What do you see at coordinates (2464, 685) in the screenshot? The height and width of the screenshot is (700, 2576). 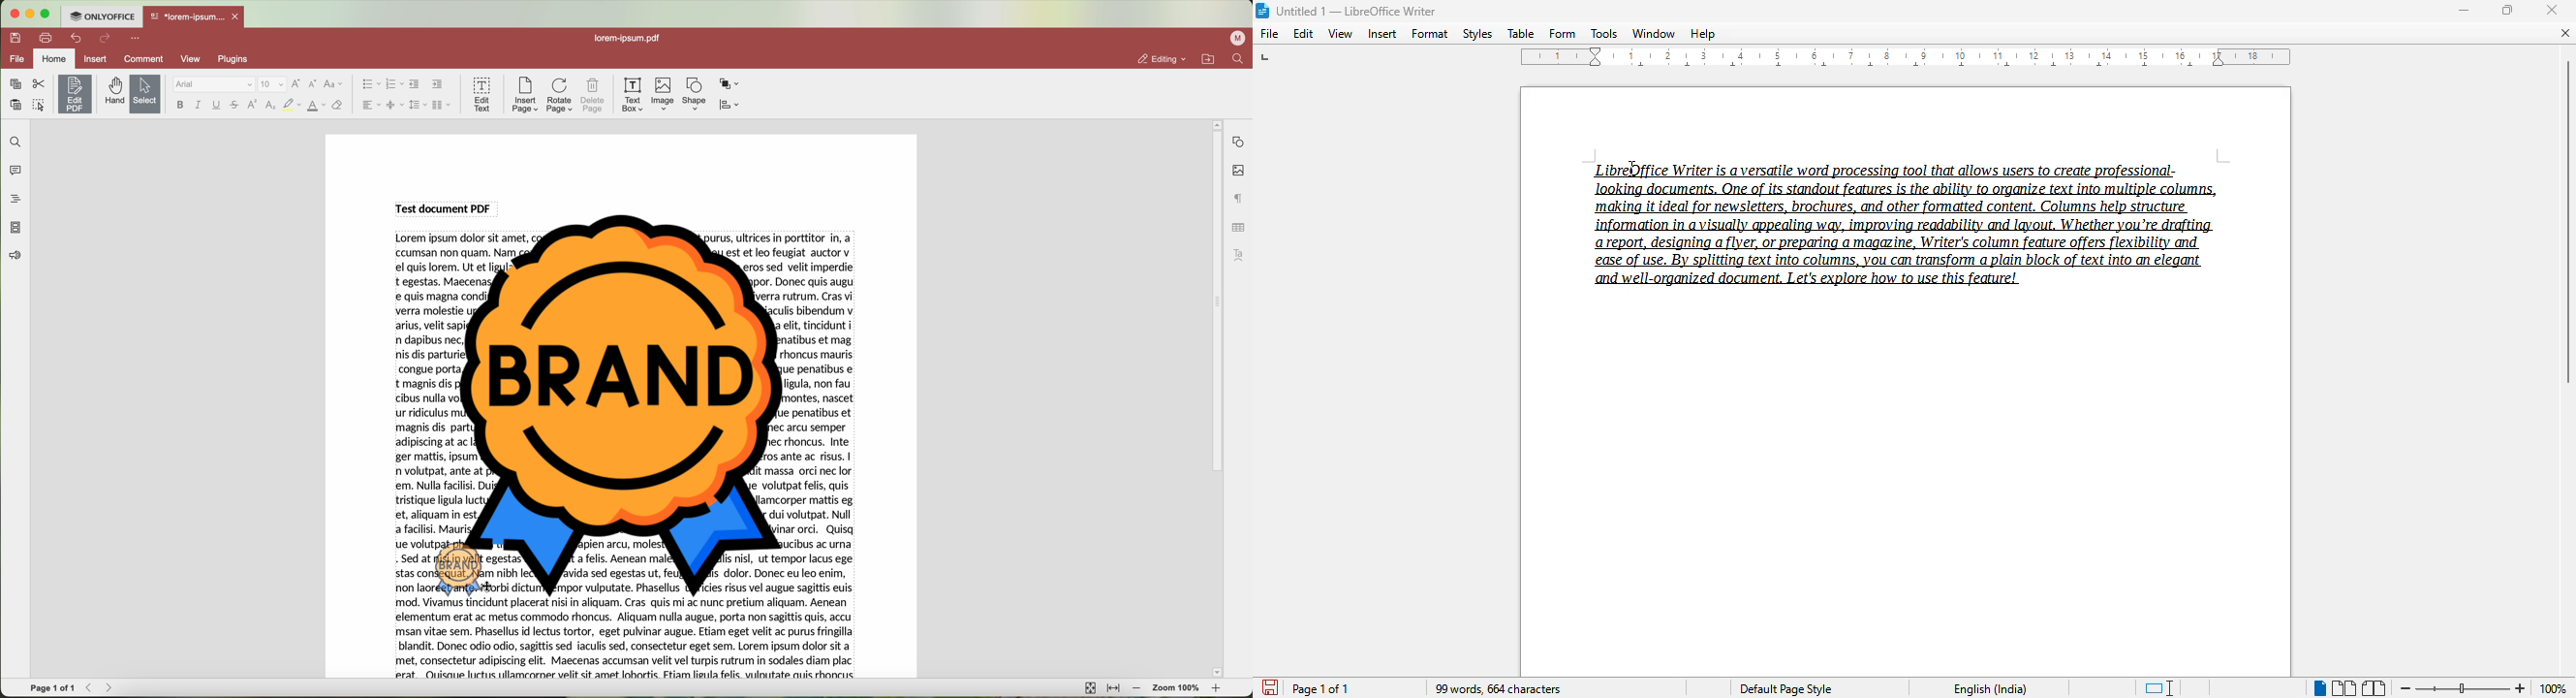 I see `Change zoom level` at bounding box center [2464, 685].